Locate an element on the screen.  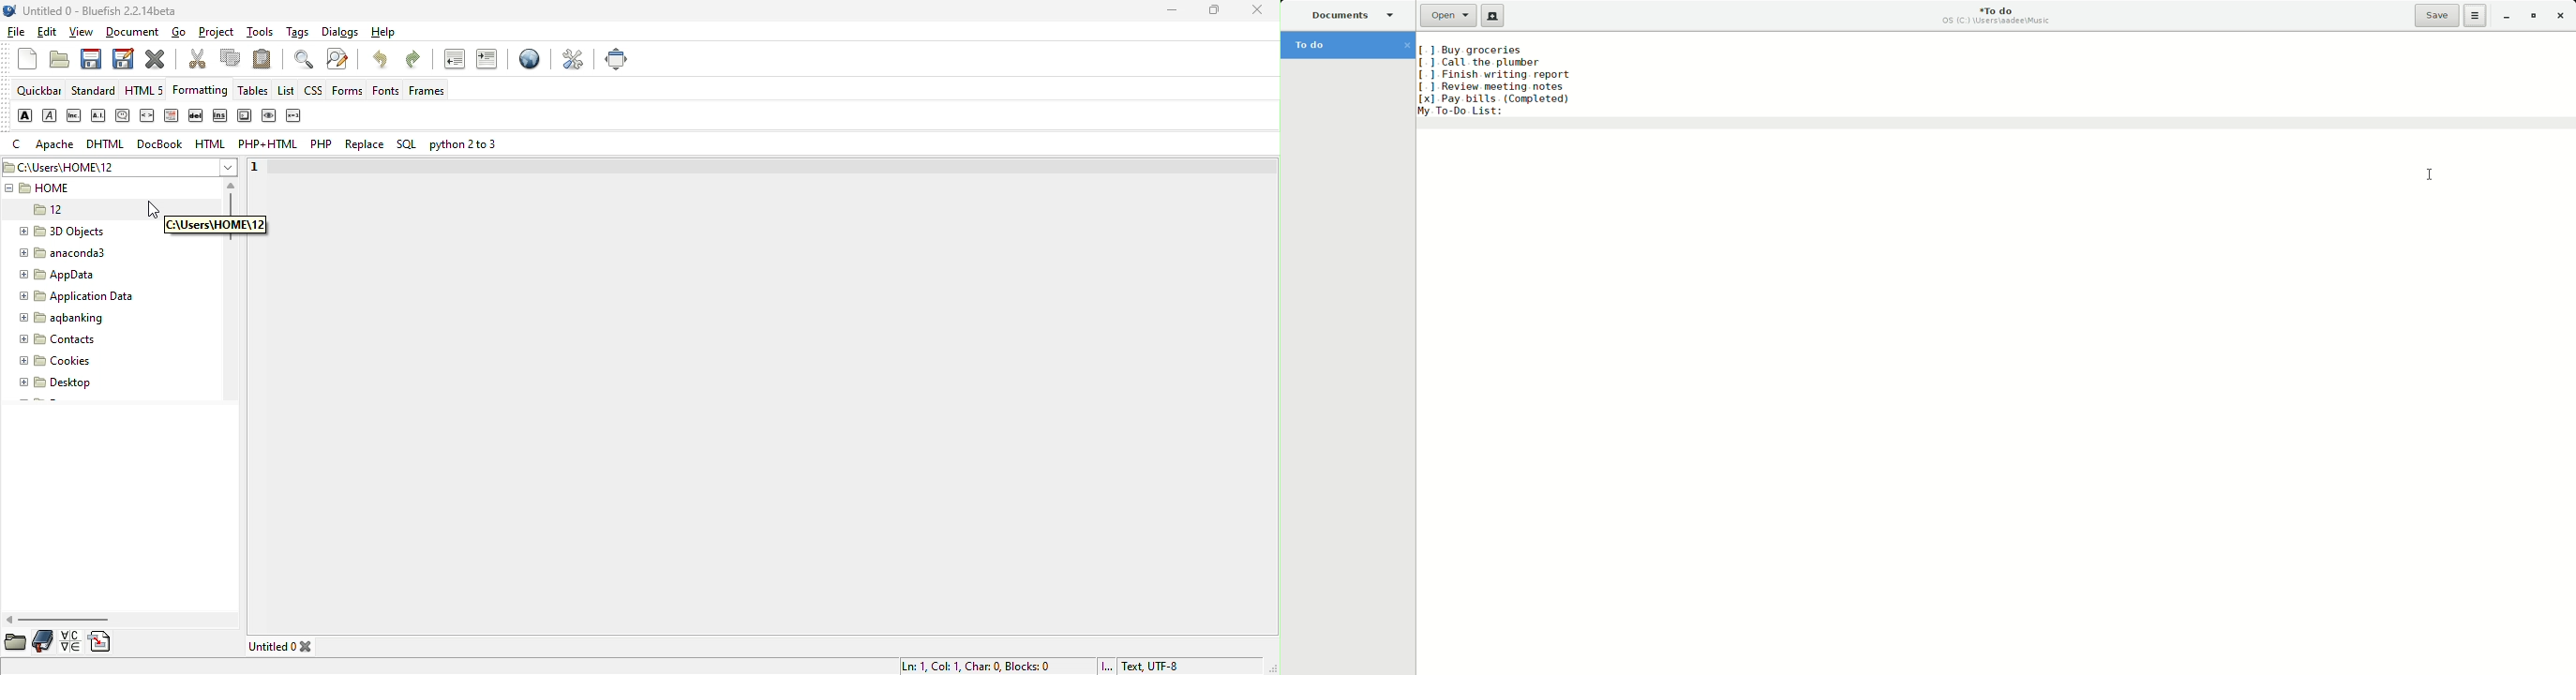
apache is located at coordinates (57, 145).